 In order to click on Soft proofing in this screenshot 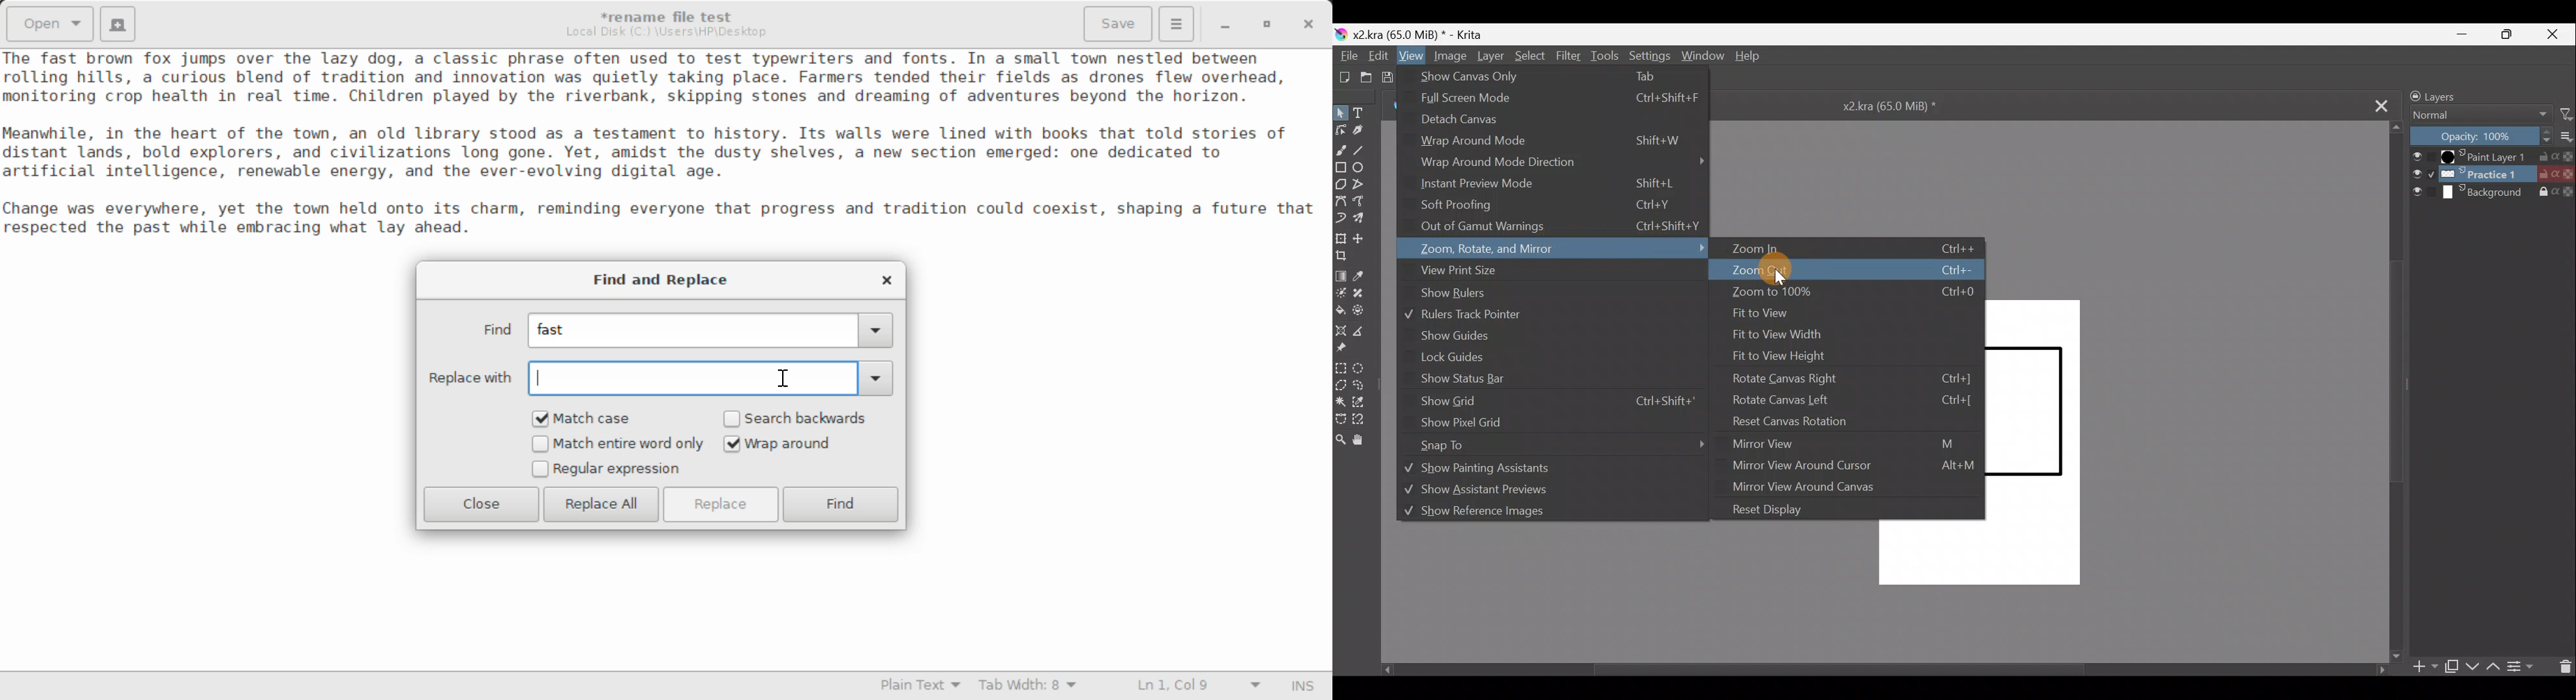, I will do `click(1555, 206)`.